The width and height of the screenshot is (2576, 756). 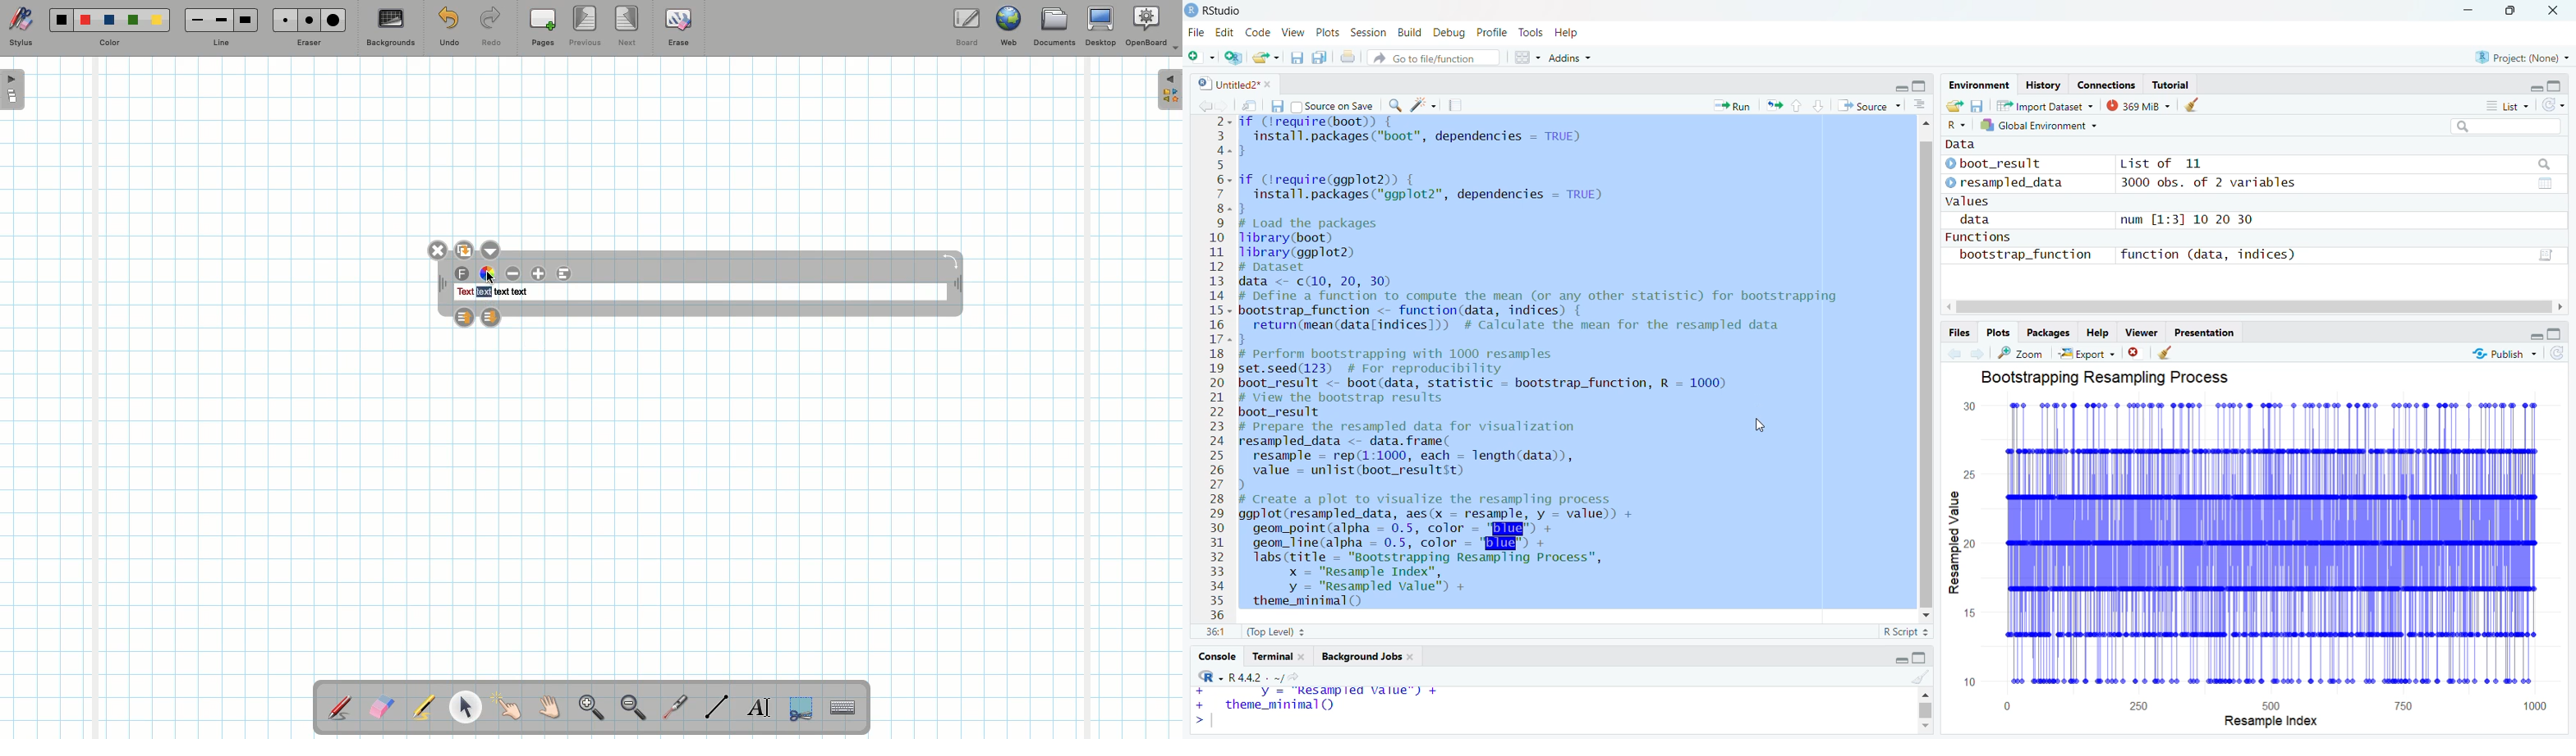 I want to click on open an existing file, so click(x=1266, y=57).